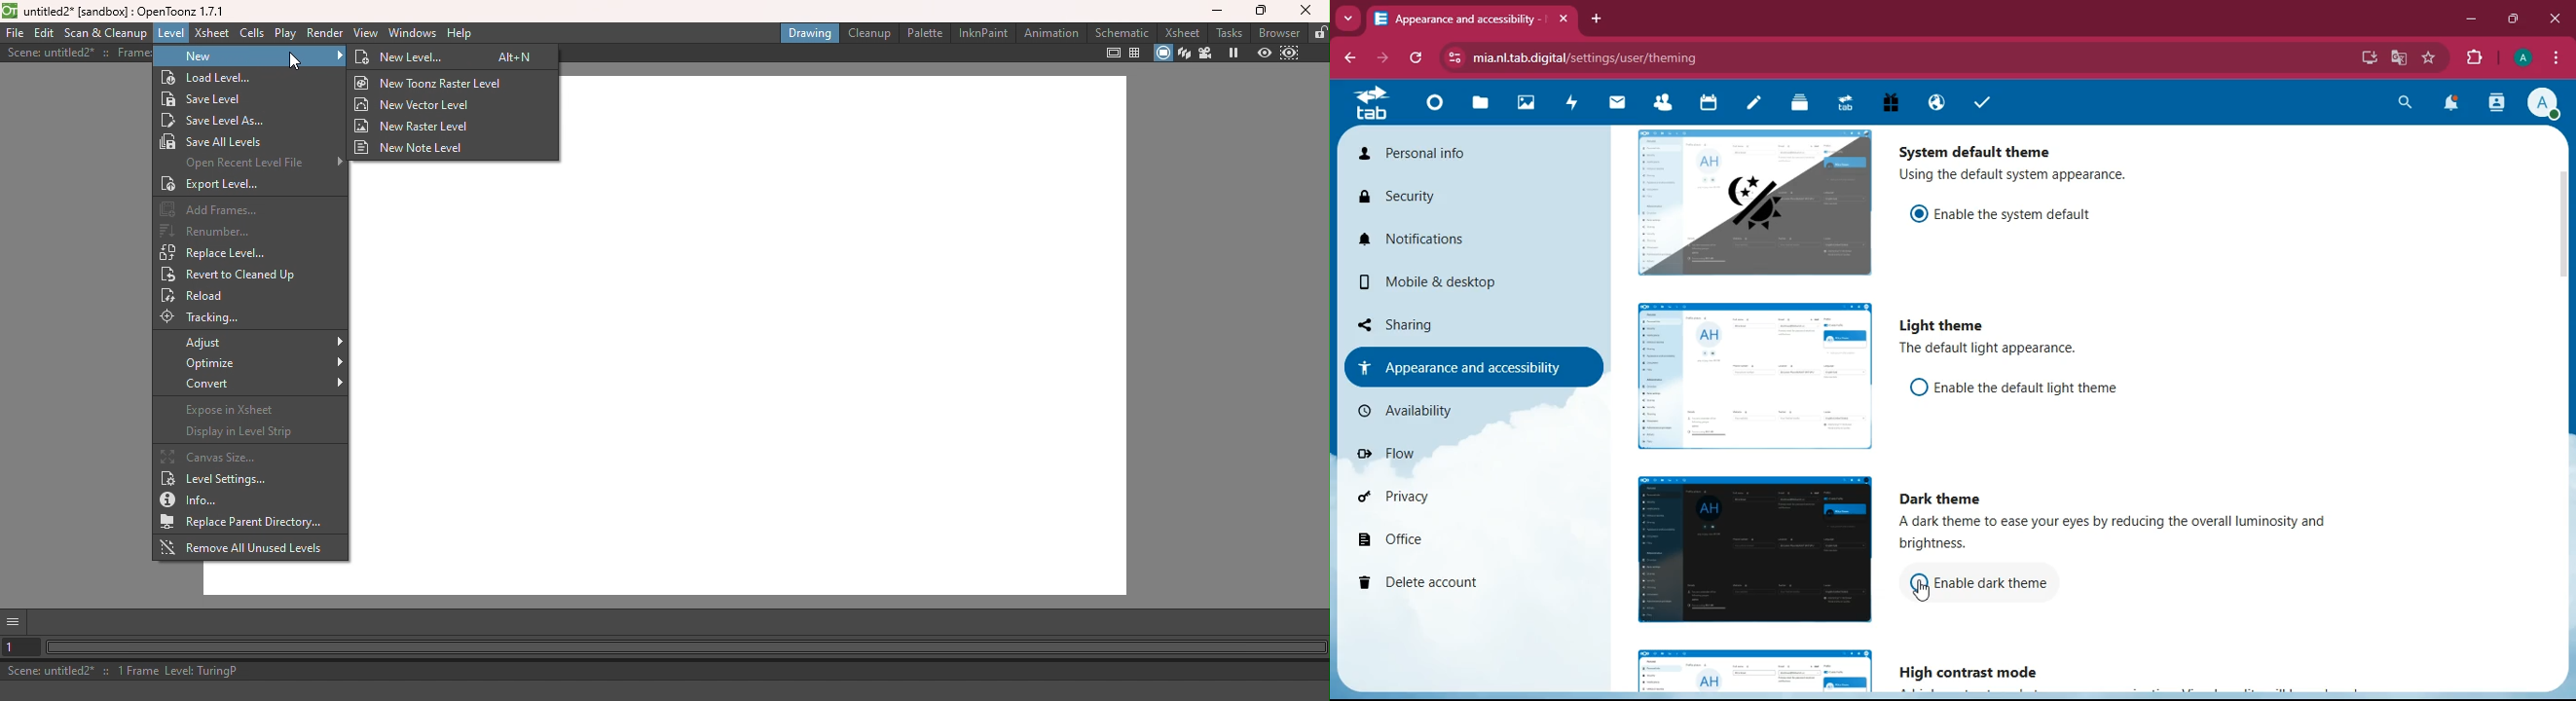 Image resolution: width=2576 pixels, height=728 pixels. Describe the element at coordinates (1460, 17) in the screenshot. I see `tab` at that location.